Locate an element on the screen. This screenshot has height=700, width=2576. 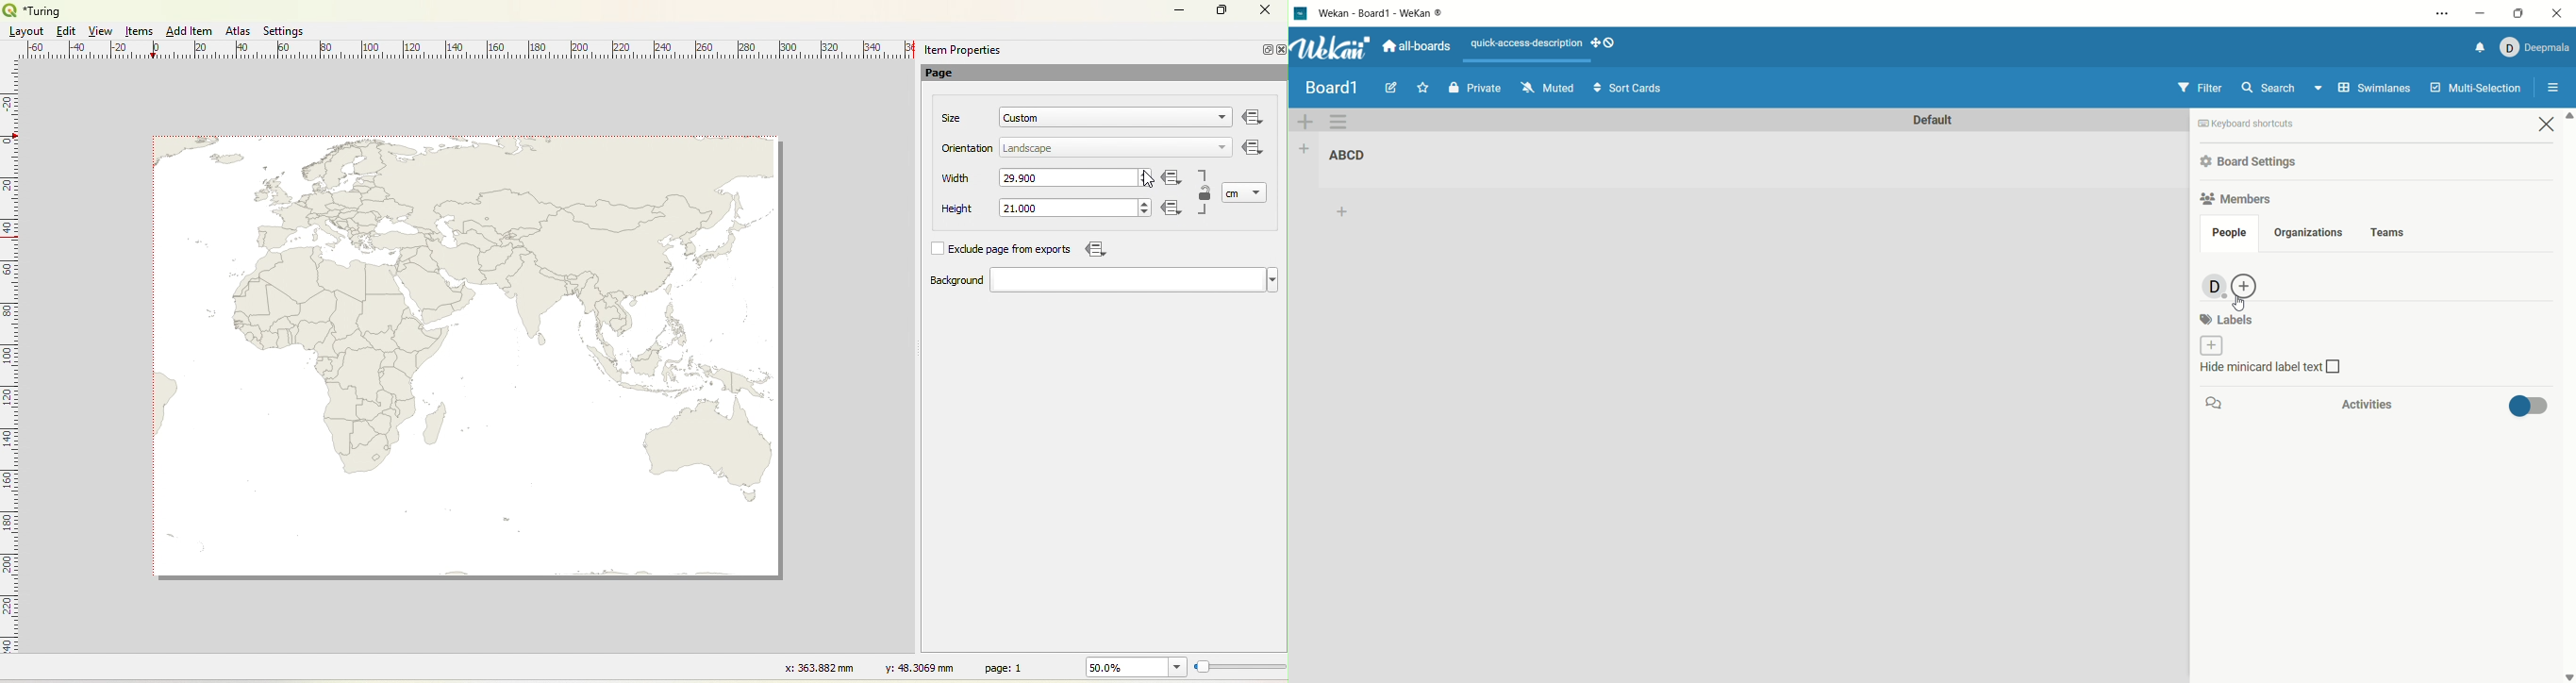
swimlanes is located at coordinates (2376, 89).